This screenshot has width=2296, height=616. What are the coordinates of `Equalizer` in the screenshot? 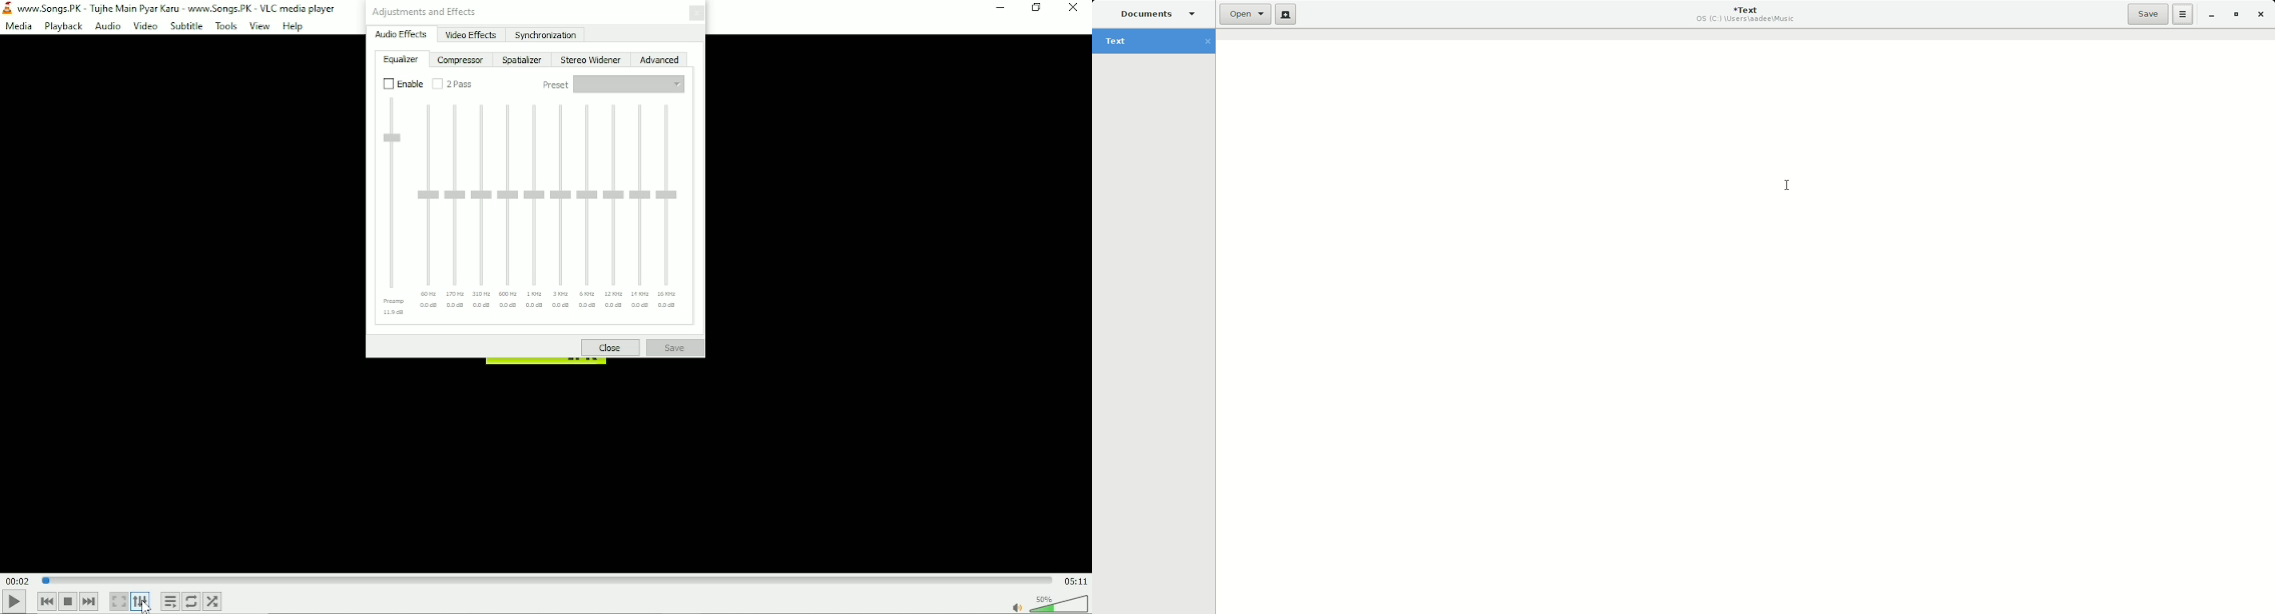 It's located at (398, 59).